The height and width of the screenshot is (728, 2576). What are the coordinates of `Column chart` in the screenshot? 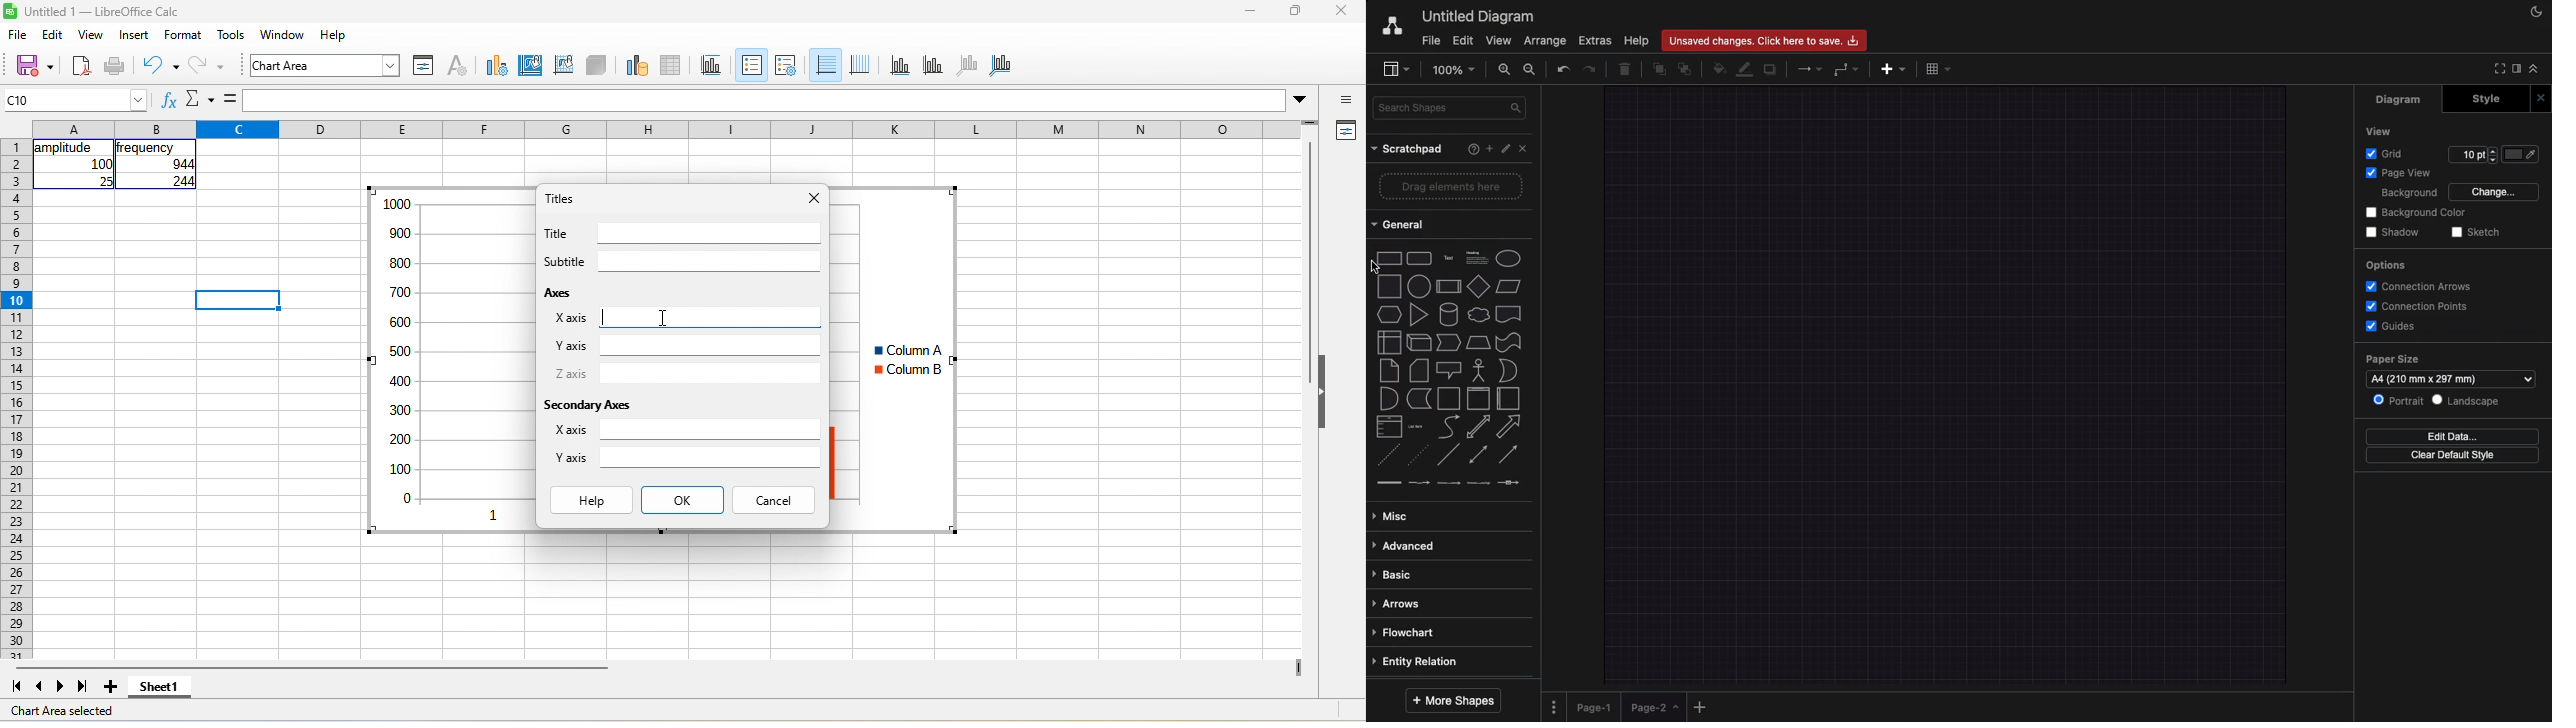 It's located at (450, 360).